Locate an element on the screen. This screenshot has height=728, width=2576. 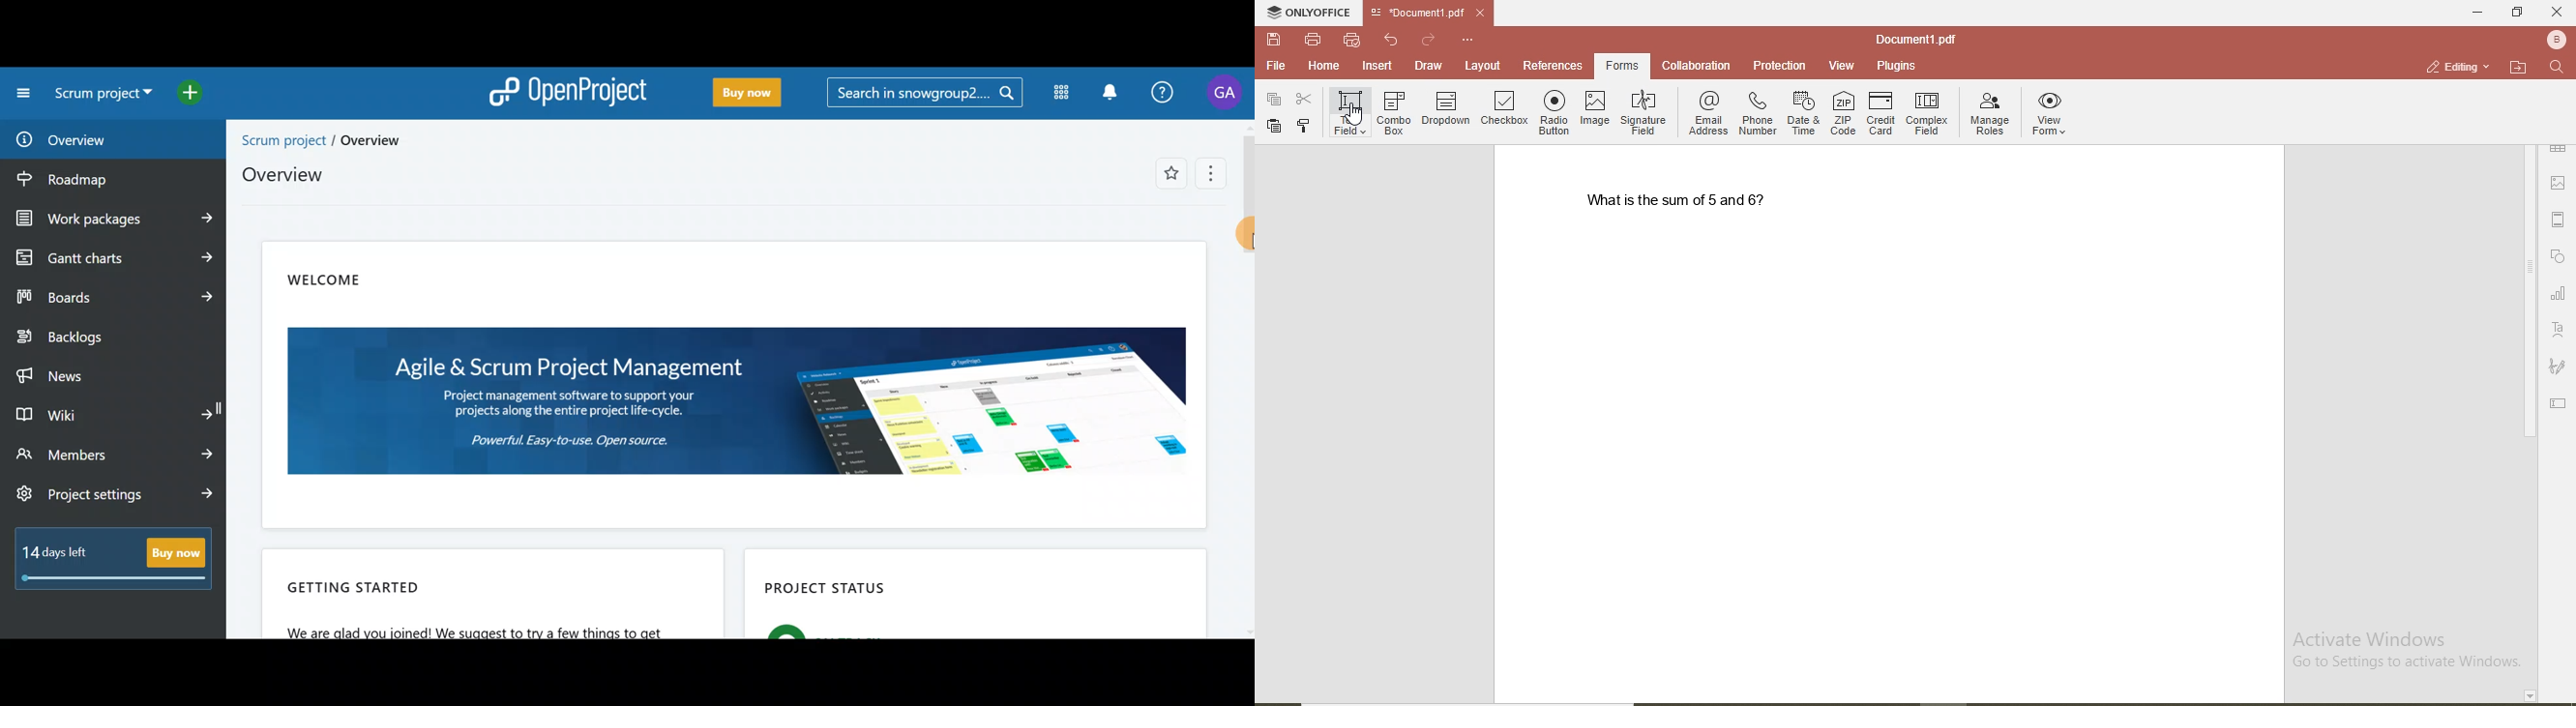
Help is located at coordinates (1165, 90).